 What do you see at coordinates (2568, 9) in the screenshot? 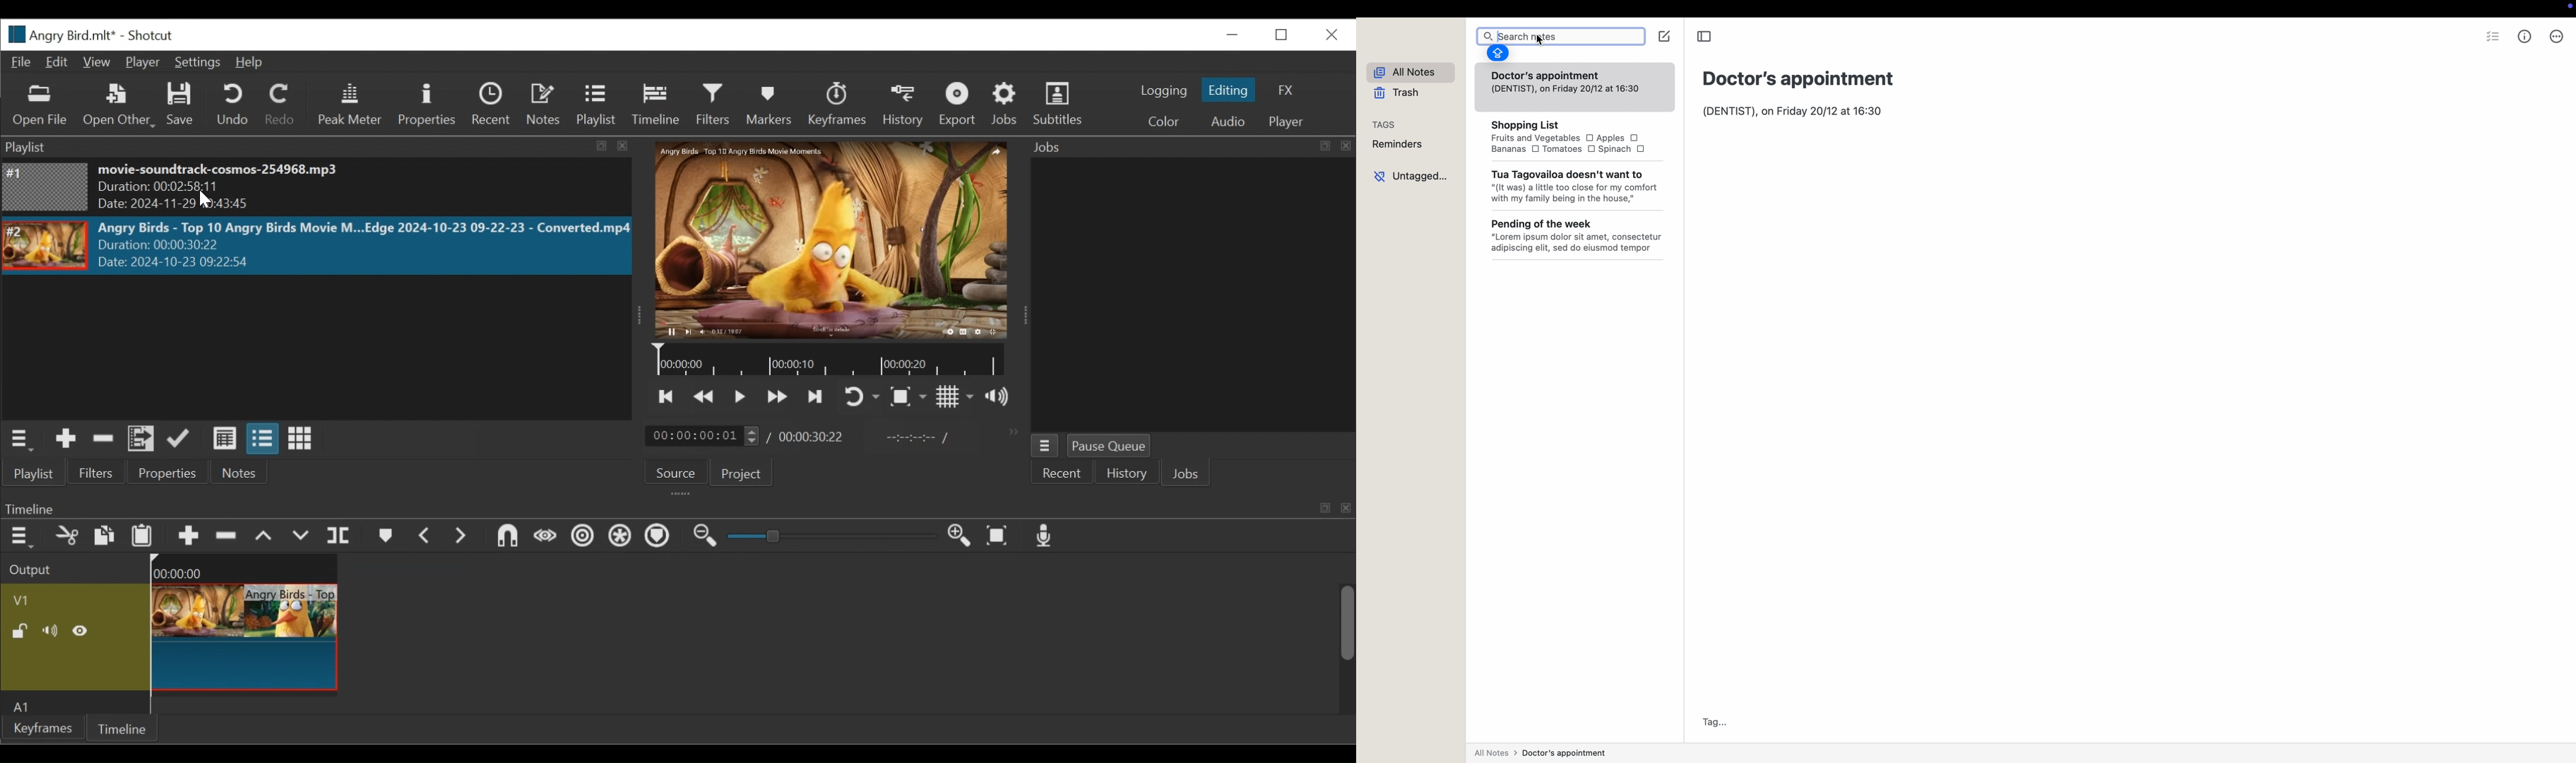
I see `screen controls` at bounding box center [2568, 9].